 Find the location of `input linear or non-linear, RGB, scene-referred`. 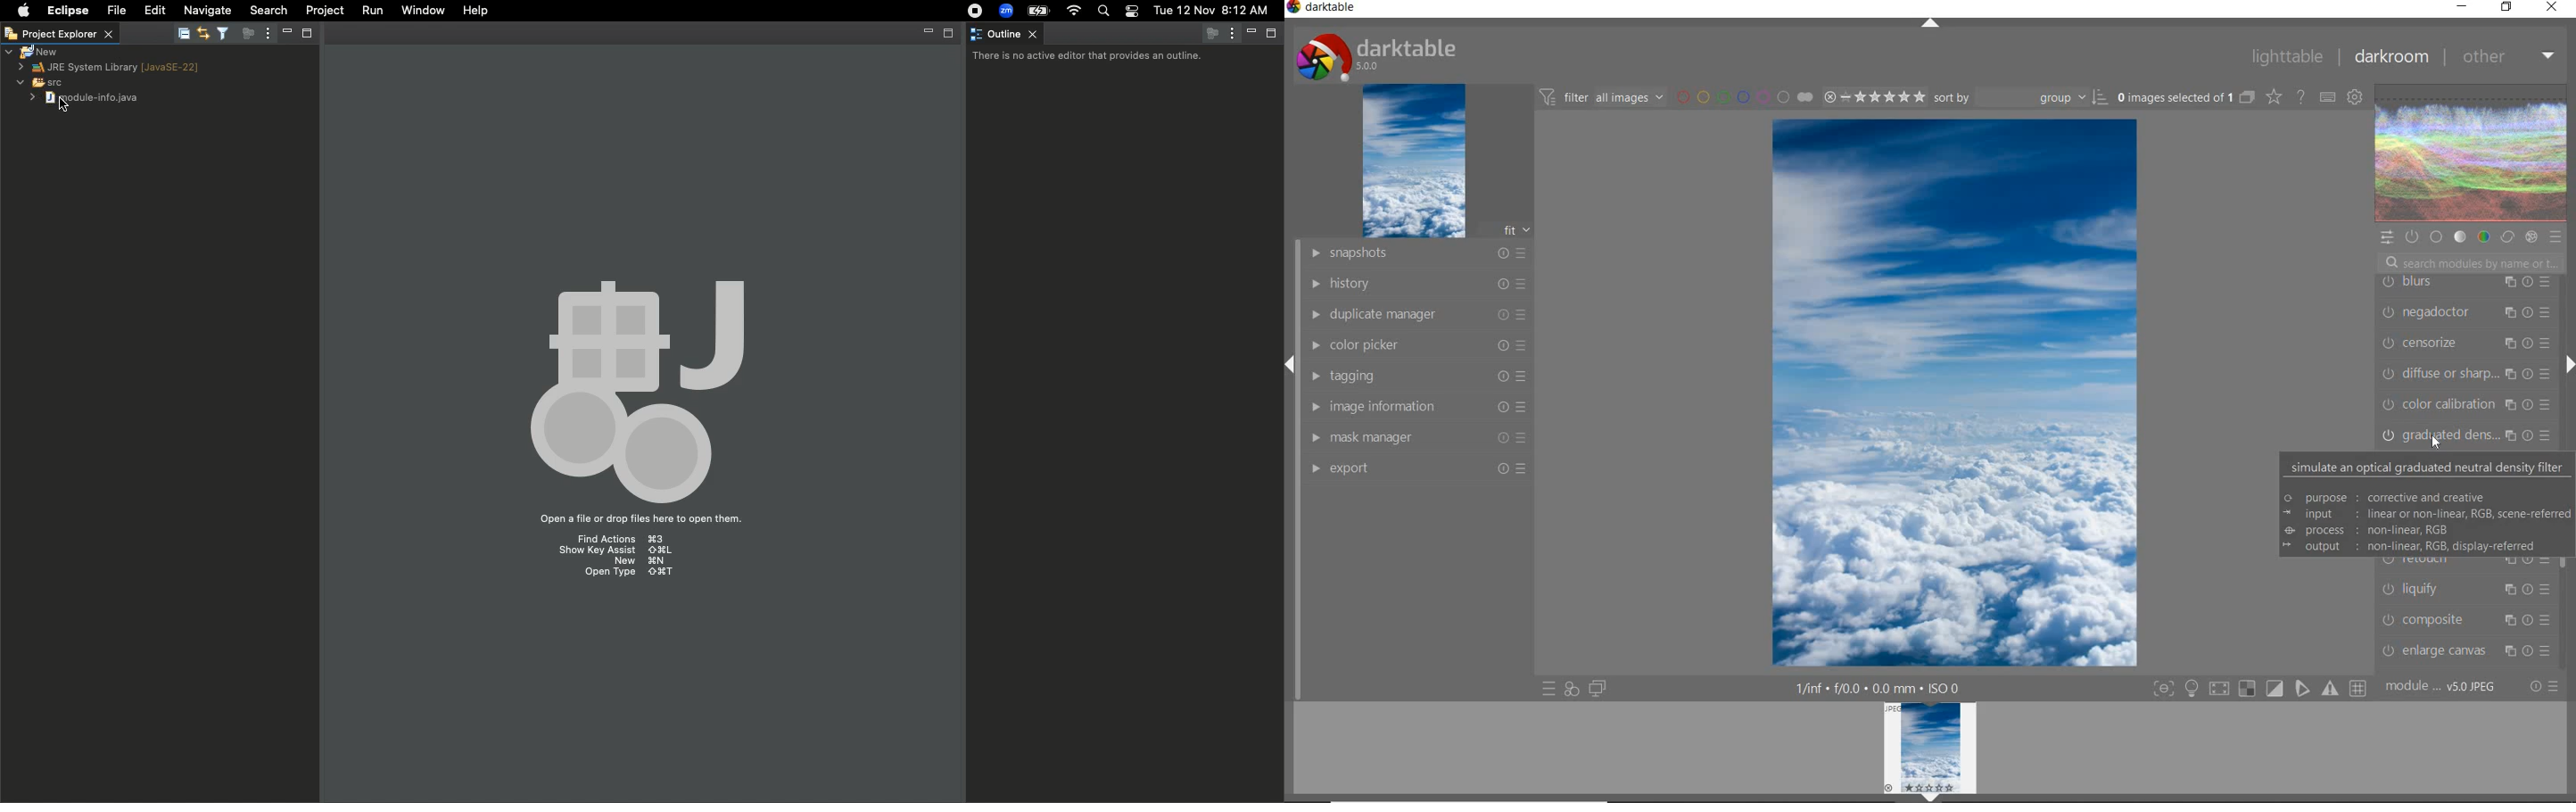

input linear or non-linear, RGB, scene-referred is located at coordinates (2427, 513).